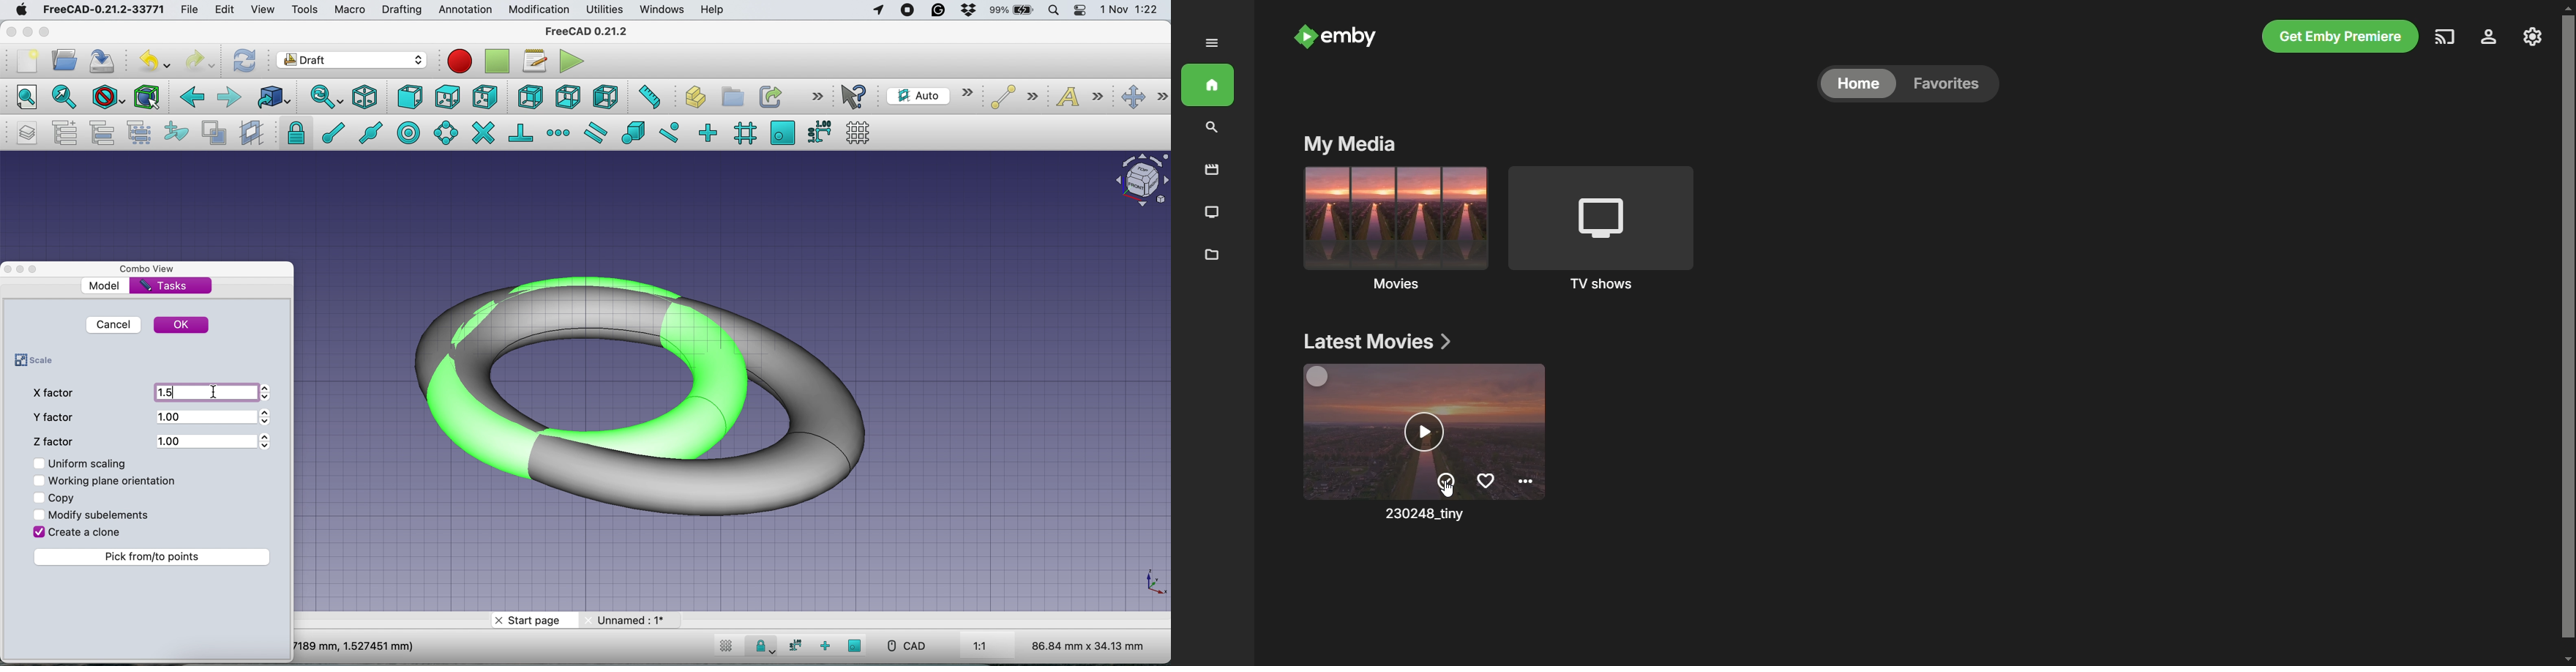 This screenshot has width=2576, height=672. What do you see at coordinates (1213, 128) in the screenshot?
I see `search` at bounding box center [1213, 128].